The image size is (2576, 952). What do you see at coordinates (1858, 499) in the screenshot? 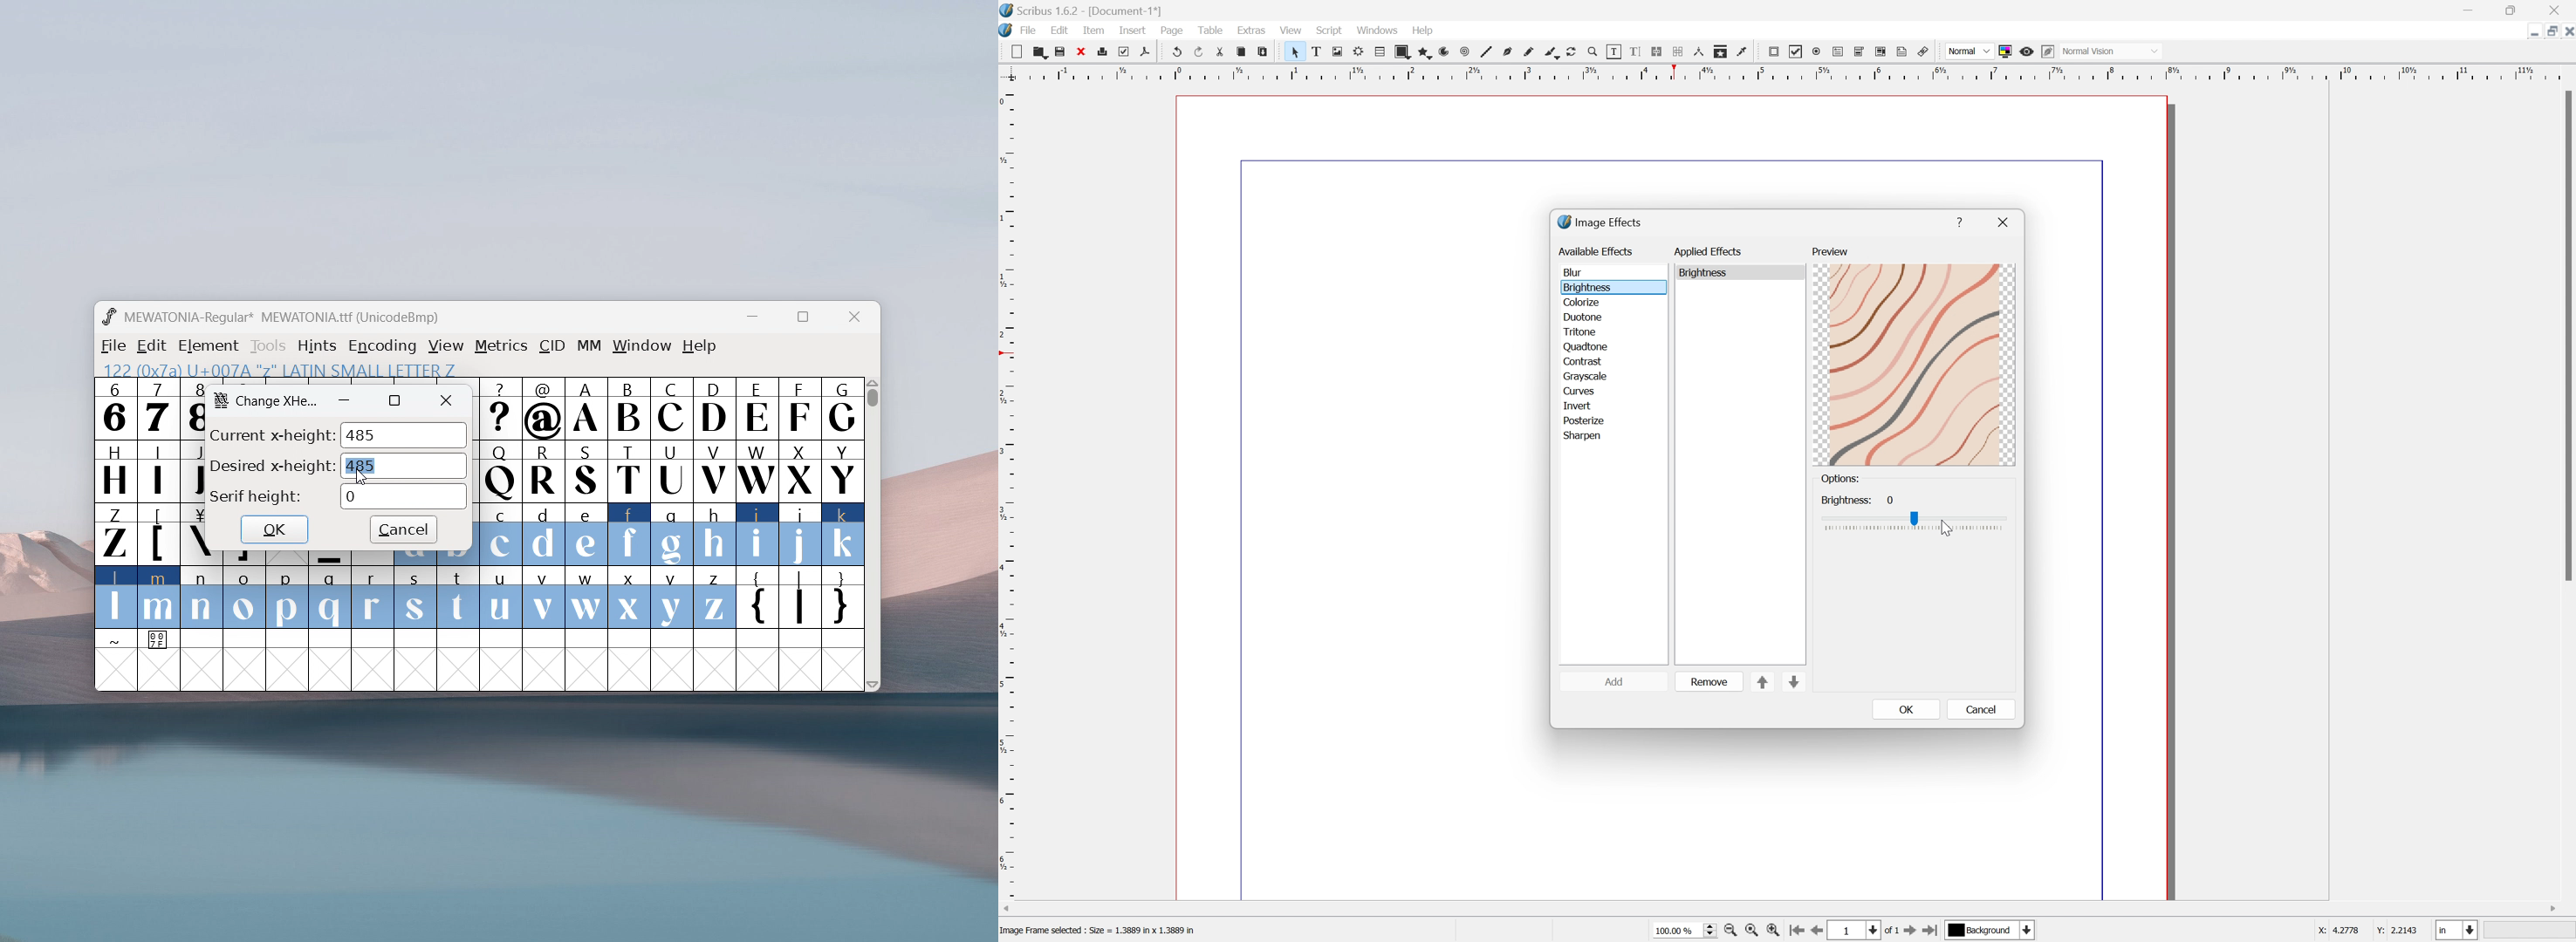
I see `Brightness: 0` at bounding box center [1858, 499].